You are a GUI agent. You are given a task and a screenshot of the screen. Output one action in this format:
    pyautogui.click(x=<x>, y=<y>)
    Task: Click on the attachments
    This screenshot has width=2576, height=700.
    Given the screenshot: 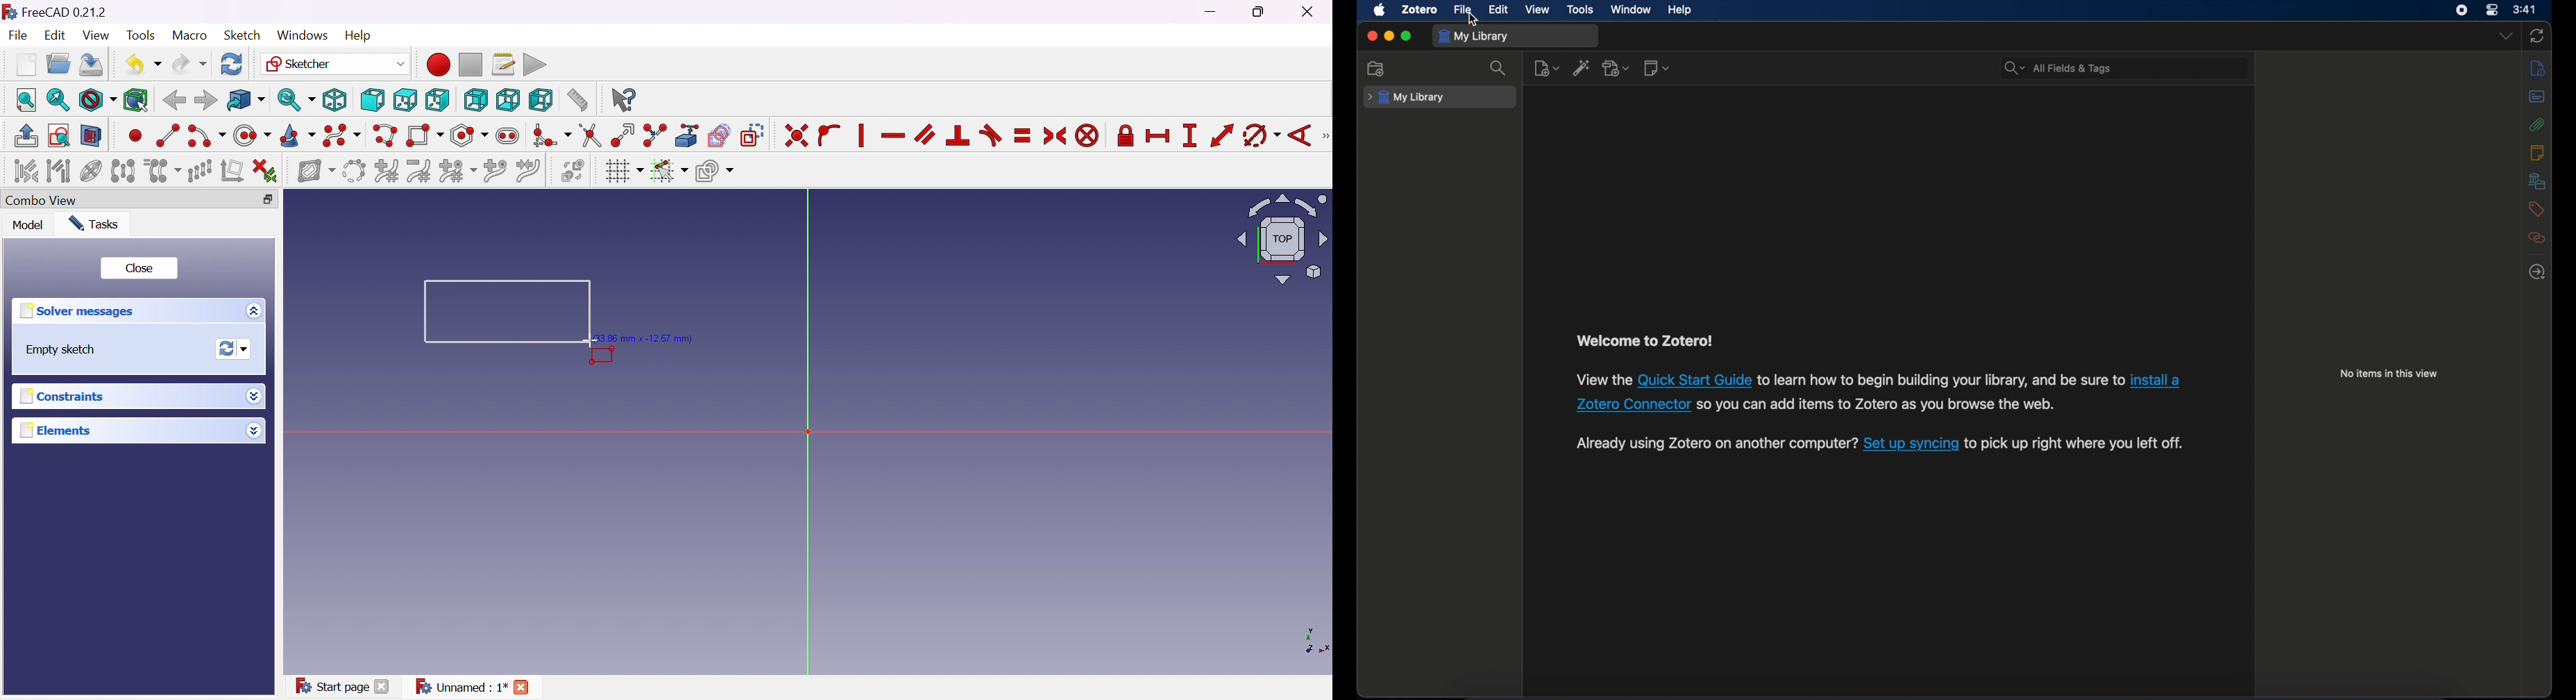 What is the action you would take?
    pyautogui.click(x=2538, y=125)
    